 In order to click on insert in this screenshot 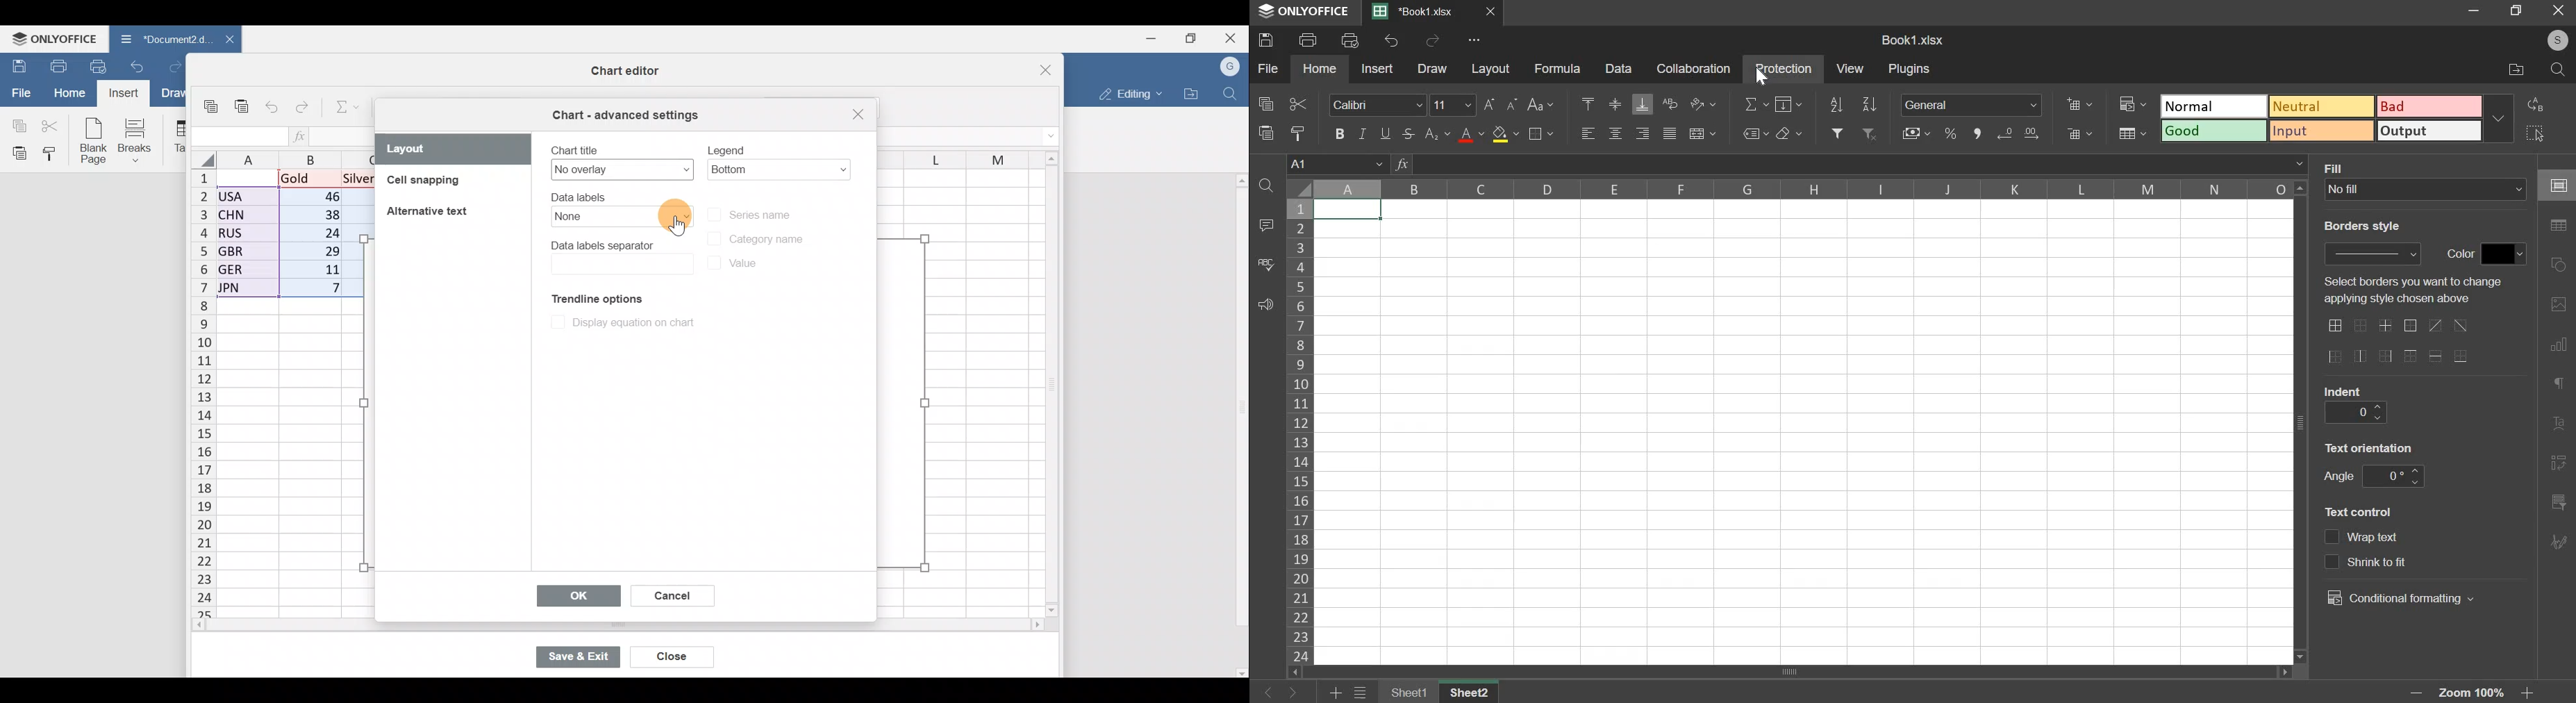, I will do `click(1378, 68)`.